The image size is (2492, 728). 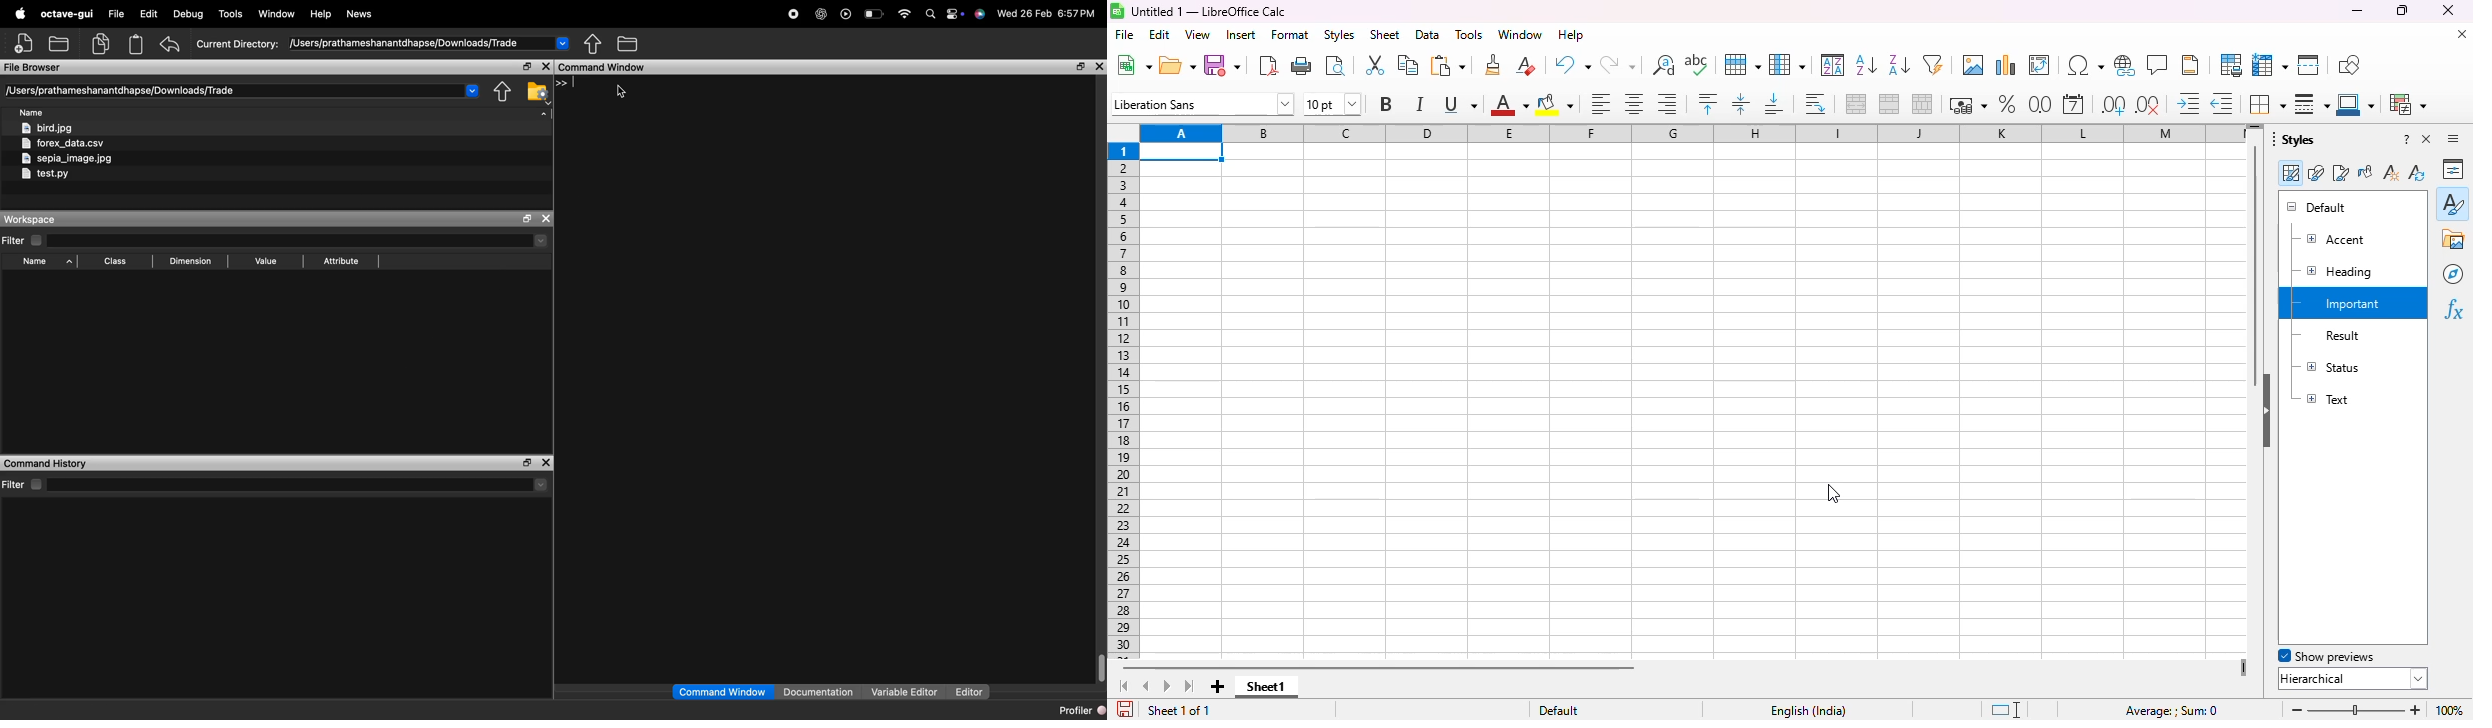 I want to click on cursor, so click(x=1834, y=494).